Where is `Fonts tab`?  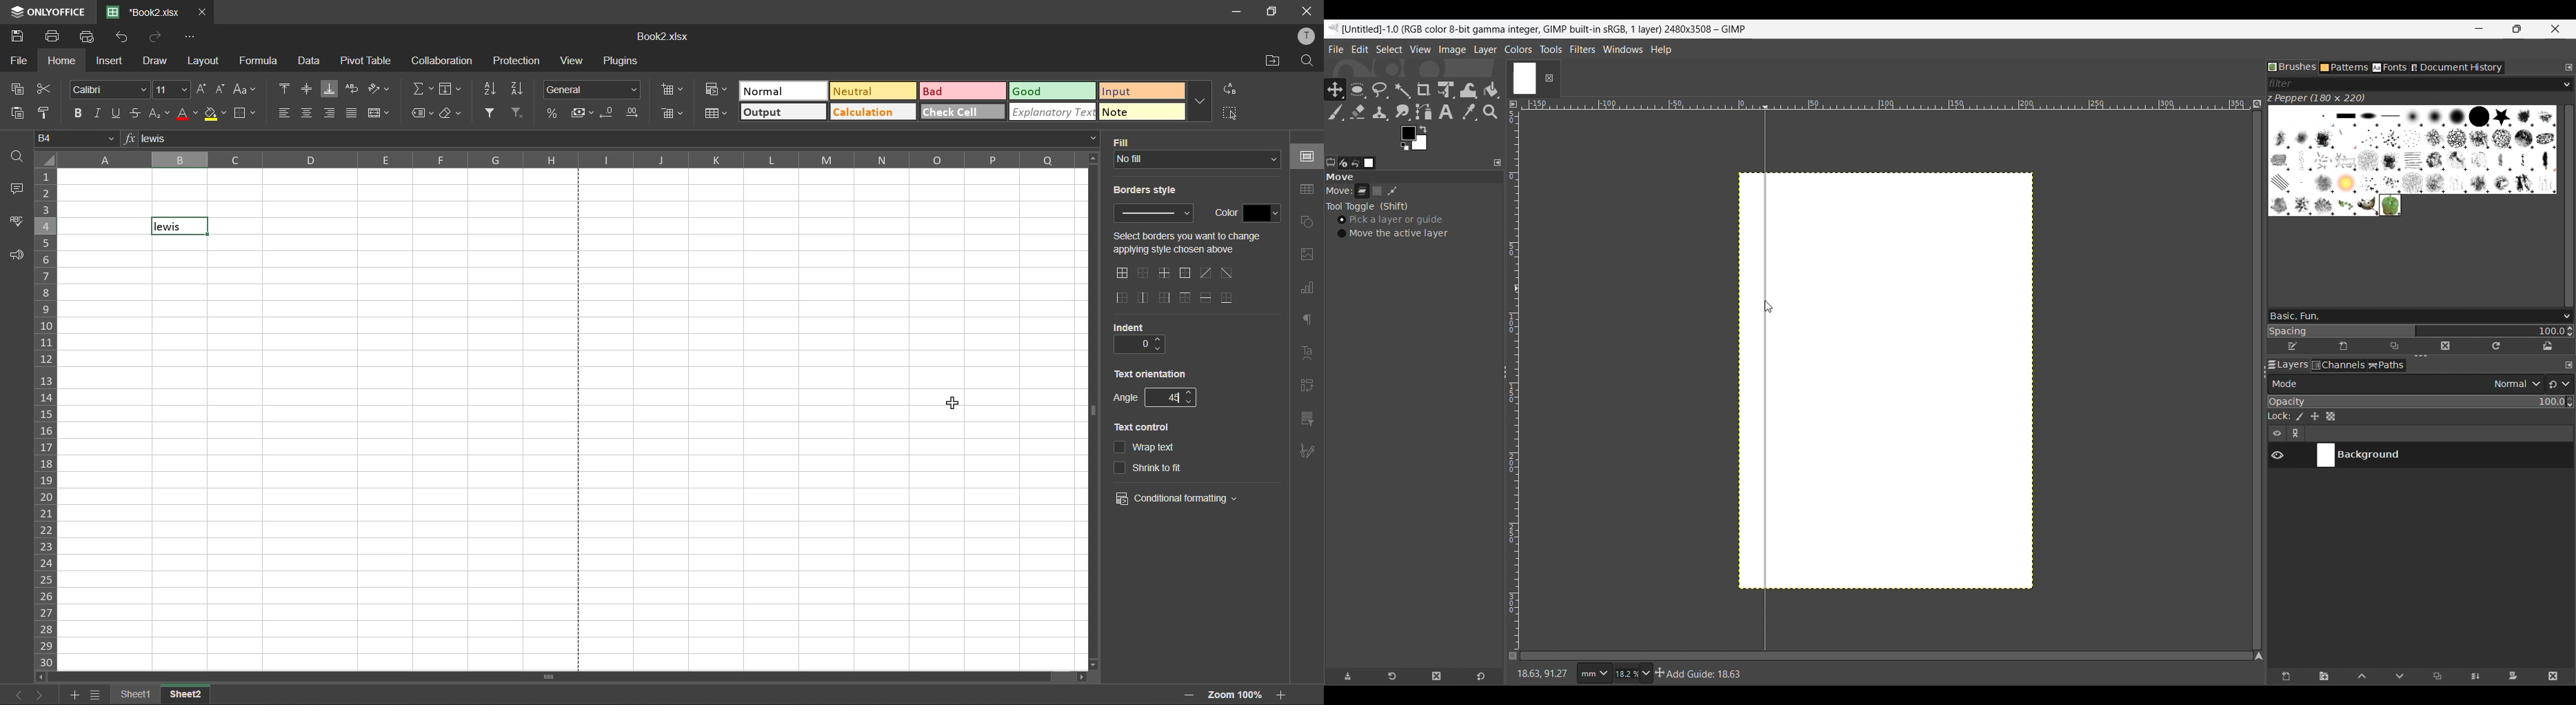 Fonts tab is located at coordinates (2390, 68).